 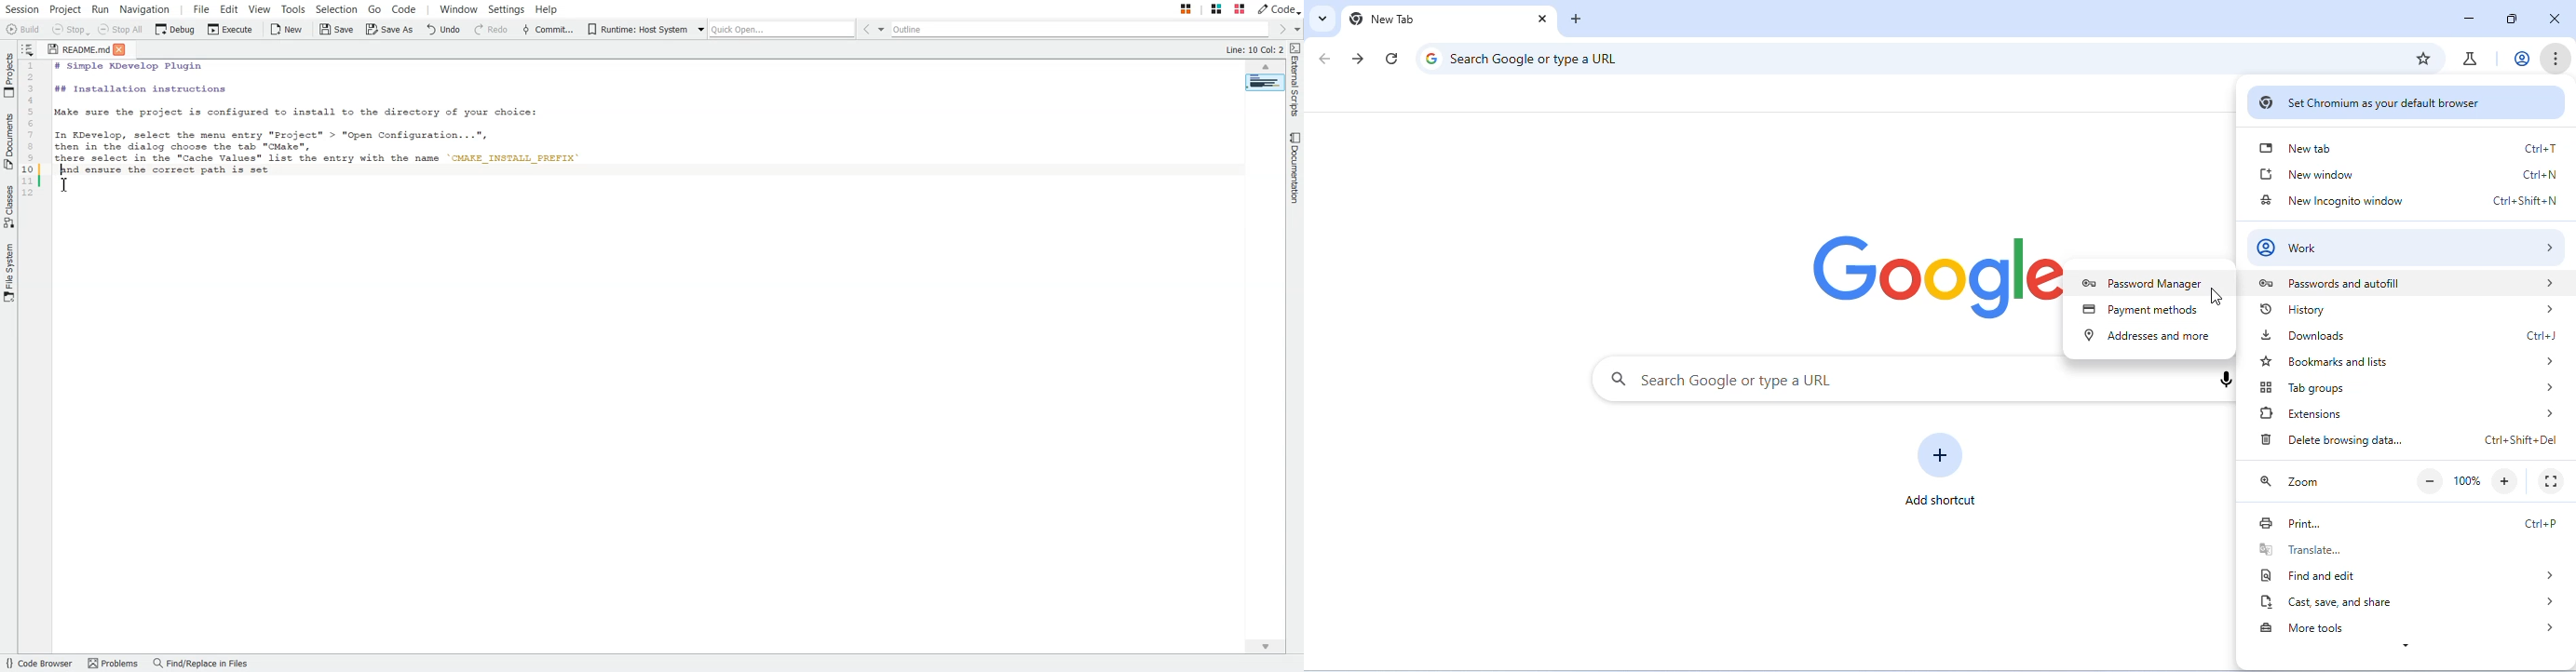 What do you see at coordinates (2411, 172) in the screenshot?
I see `new window Ctrl+N` at bounding box center [2411, 172].